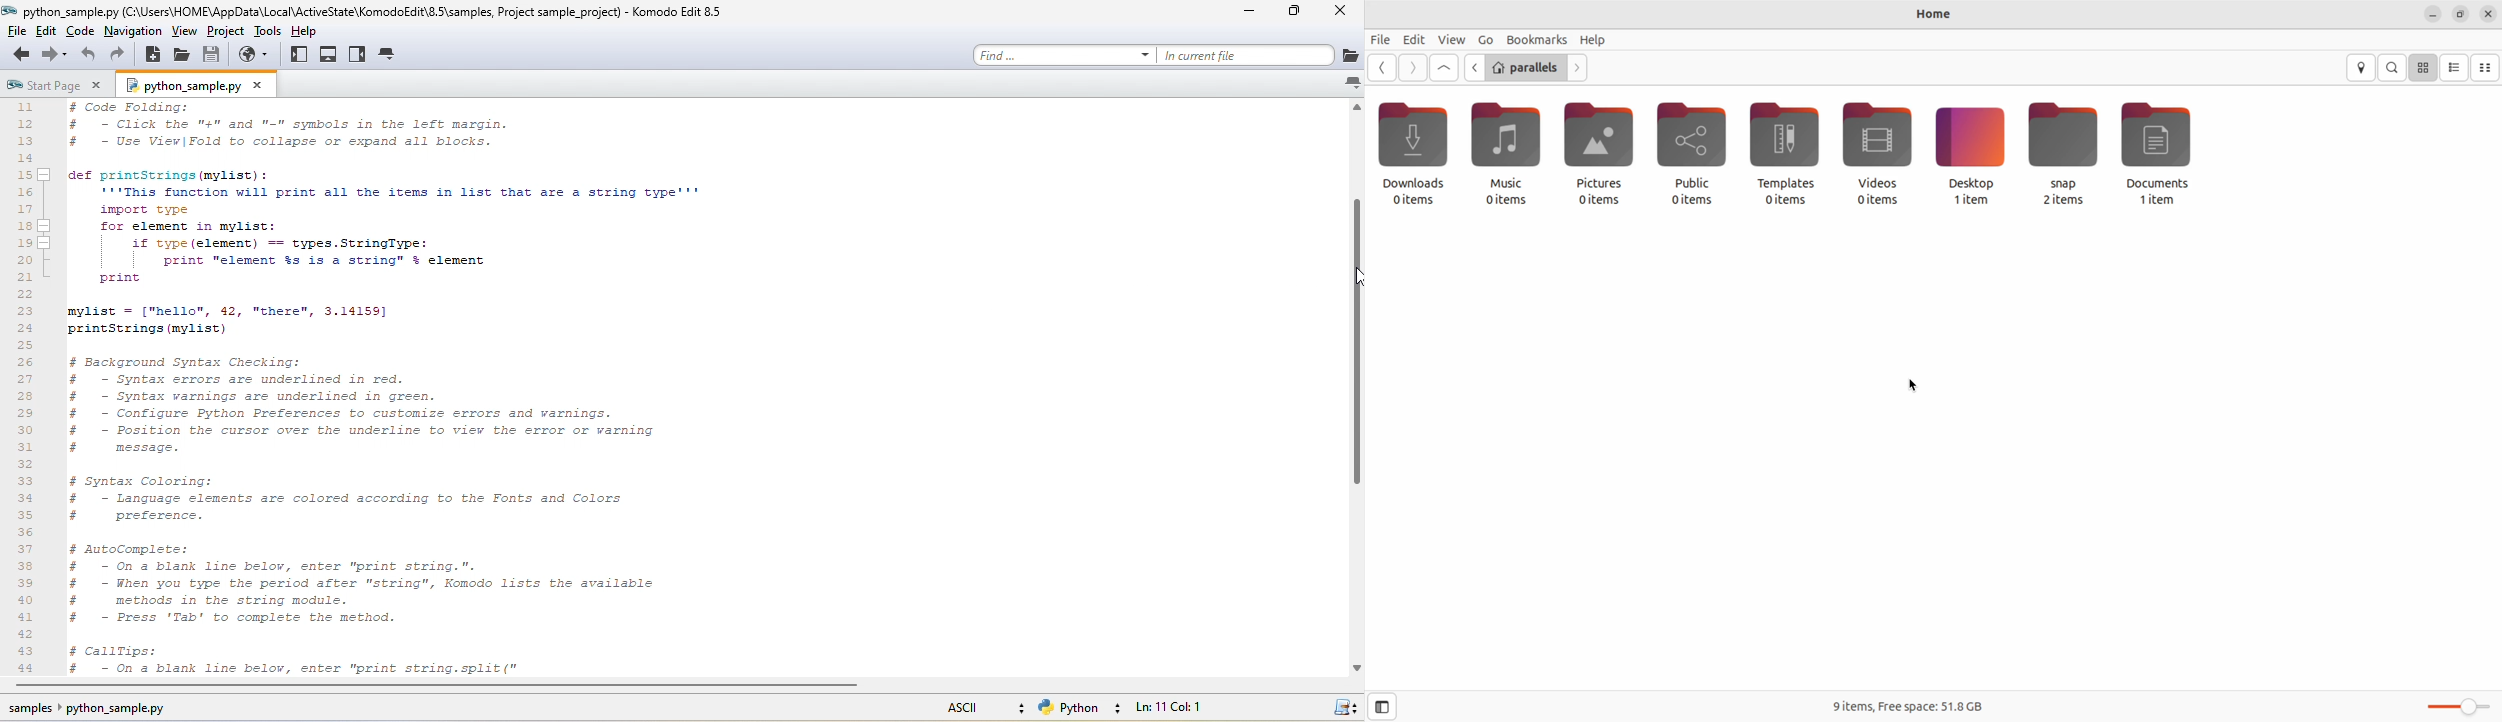 Image resolution: width=2520 pixels, height=728 pixels. I want to click on edit, so click(53, 33).